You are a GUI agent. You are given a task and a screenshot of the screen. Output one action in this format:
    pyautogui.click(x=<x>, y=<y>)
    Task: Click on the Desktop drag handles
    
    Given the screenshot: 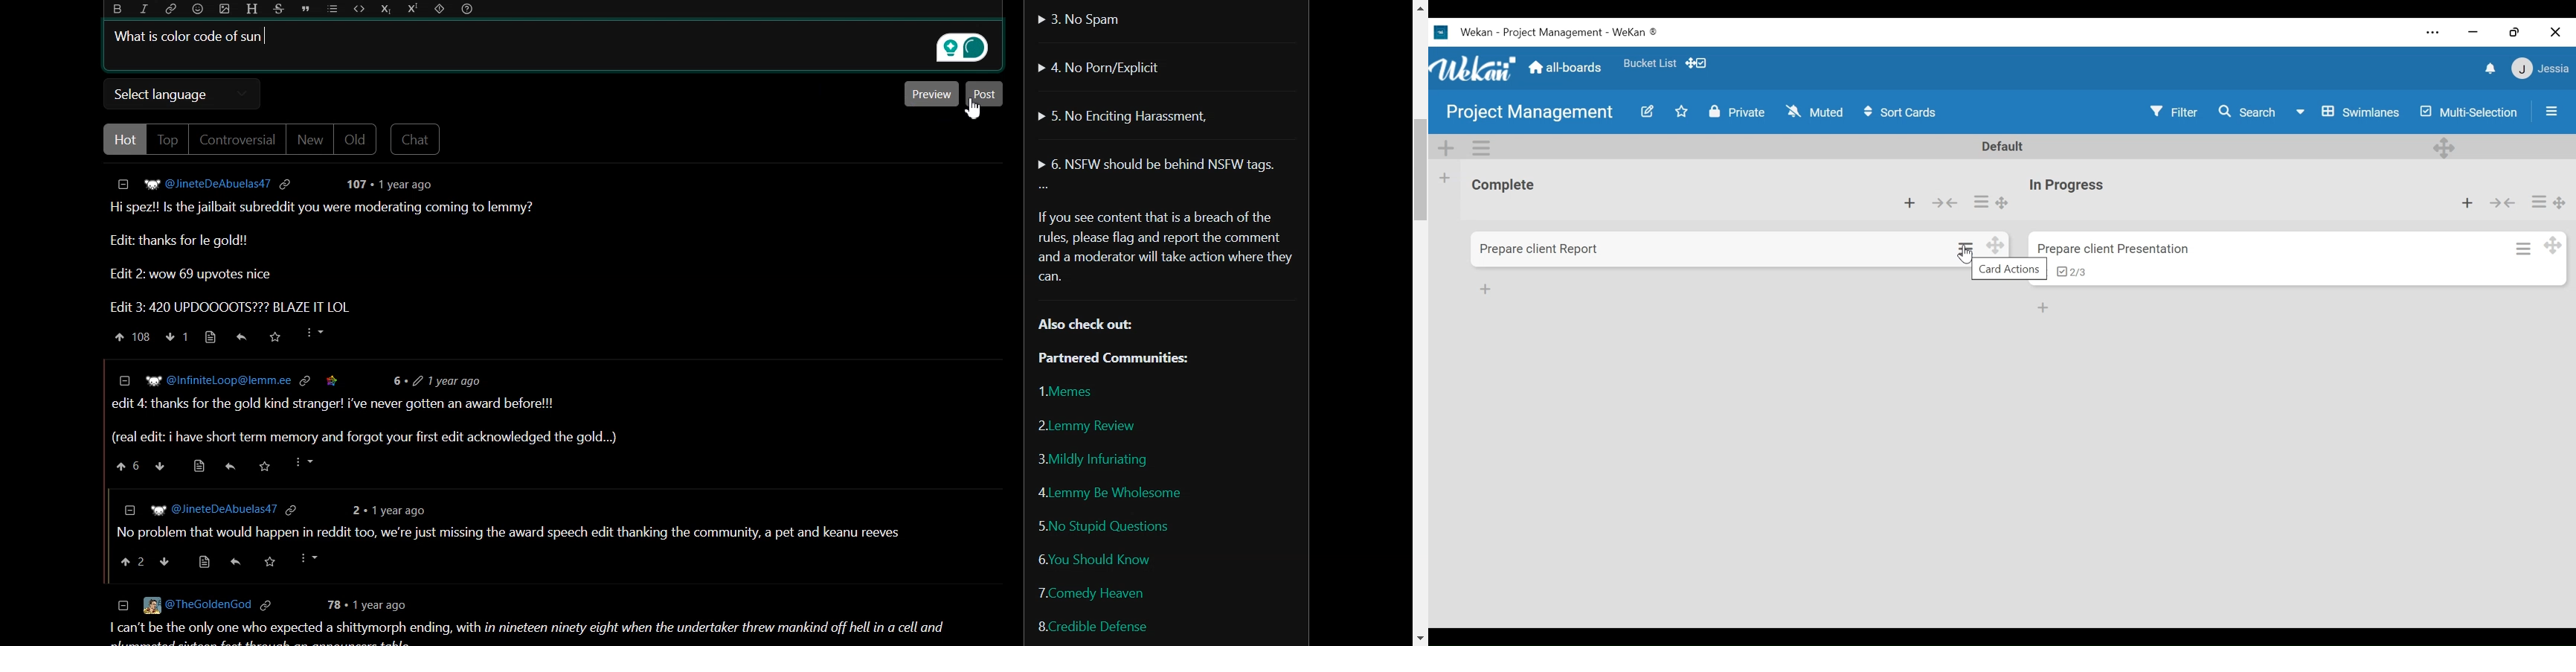 What is the action you would take?
    pyautogui.click(x=1696, y=63)
    